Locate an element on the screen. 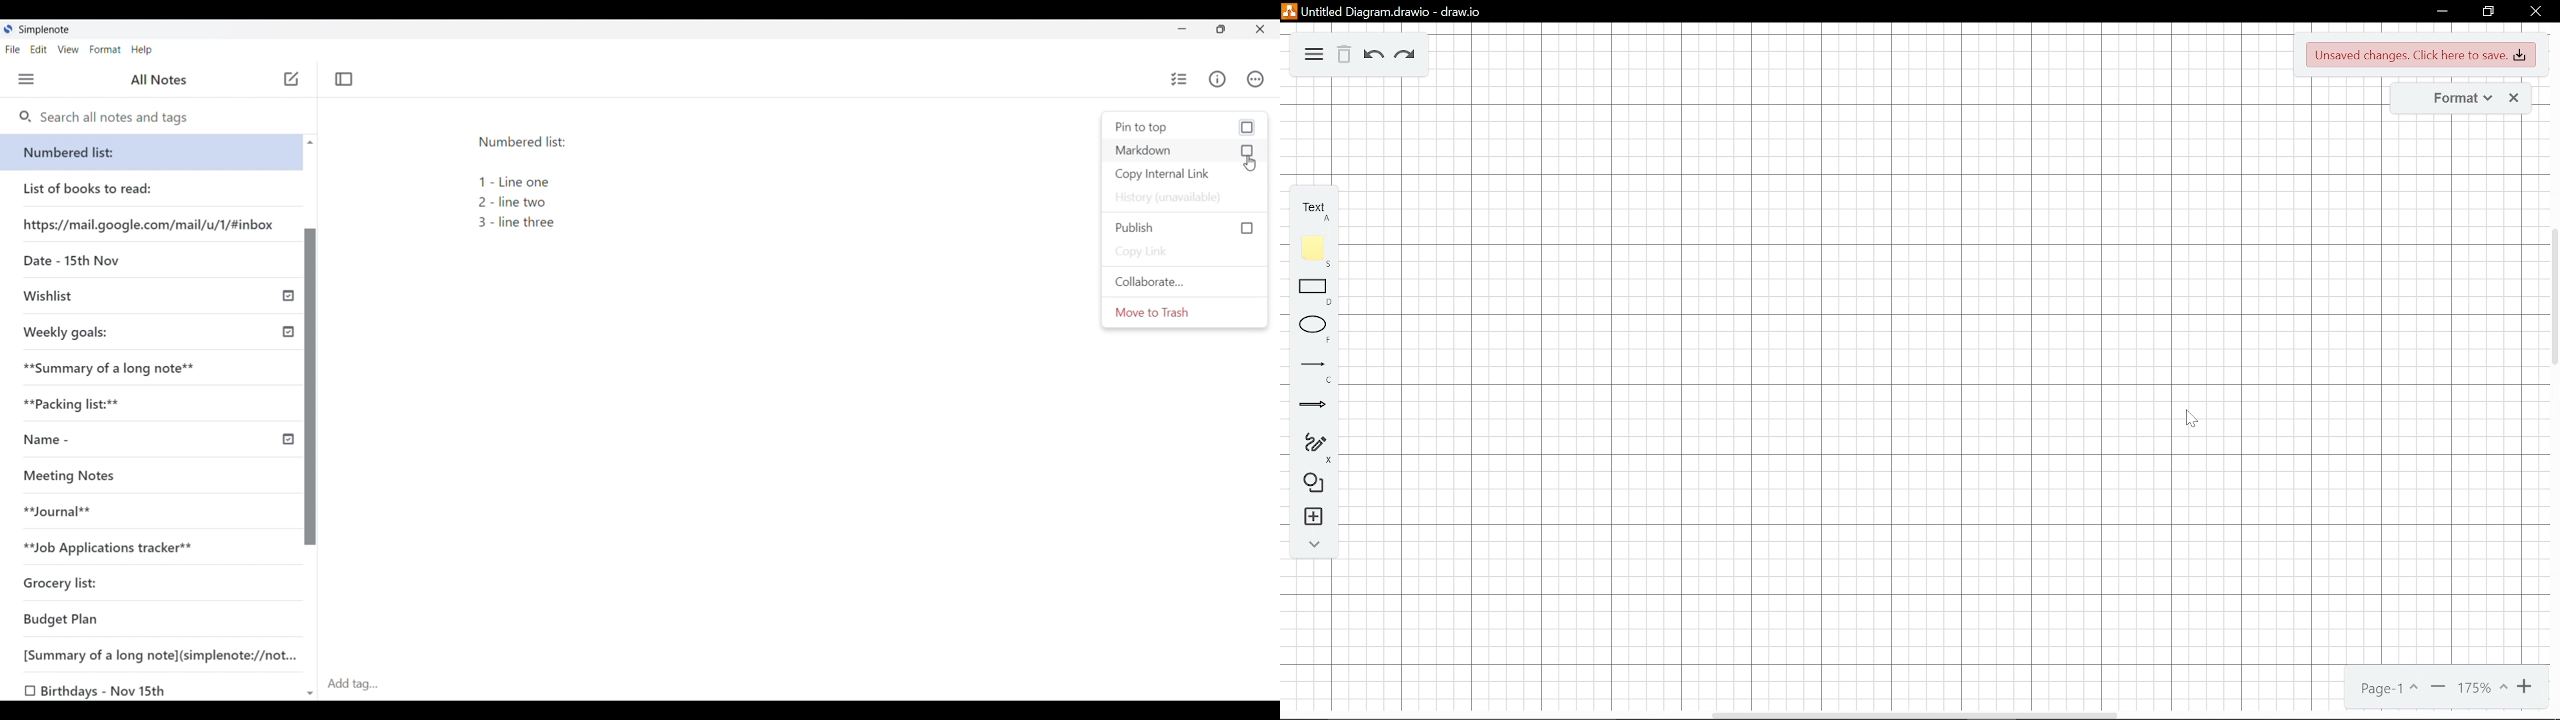 This screenshot has height=728, width=2576. canvas zoomed in is located at coordinates (1861, 371).